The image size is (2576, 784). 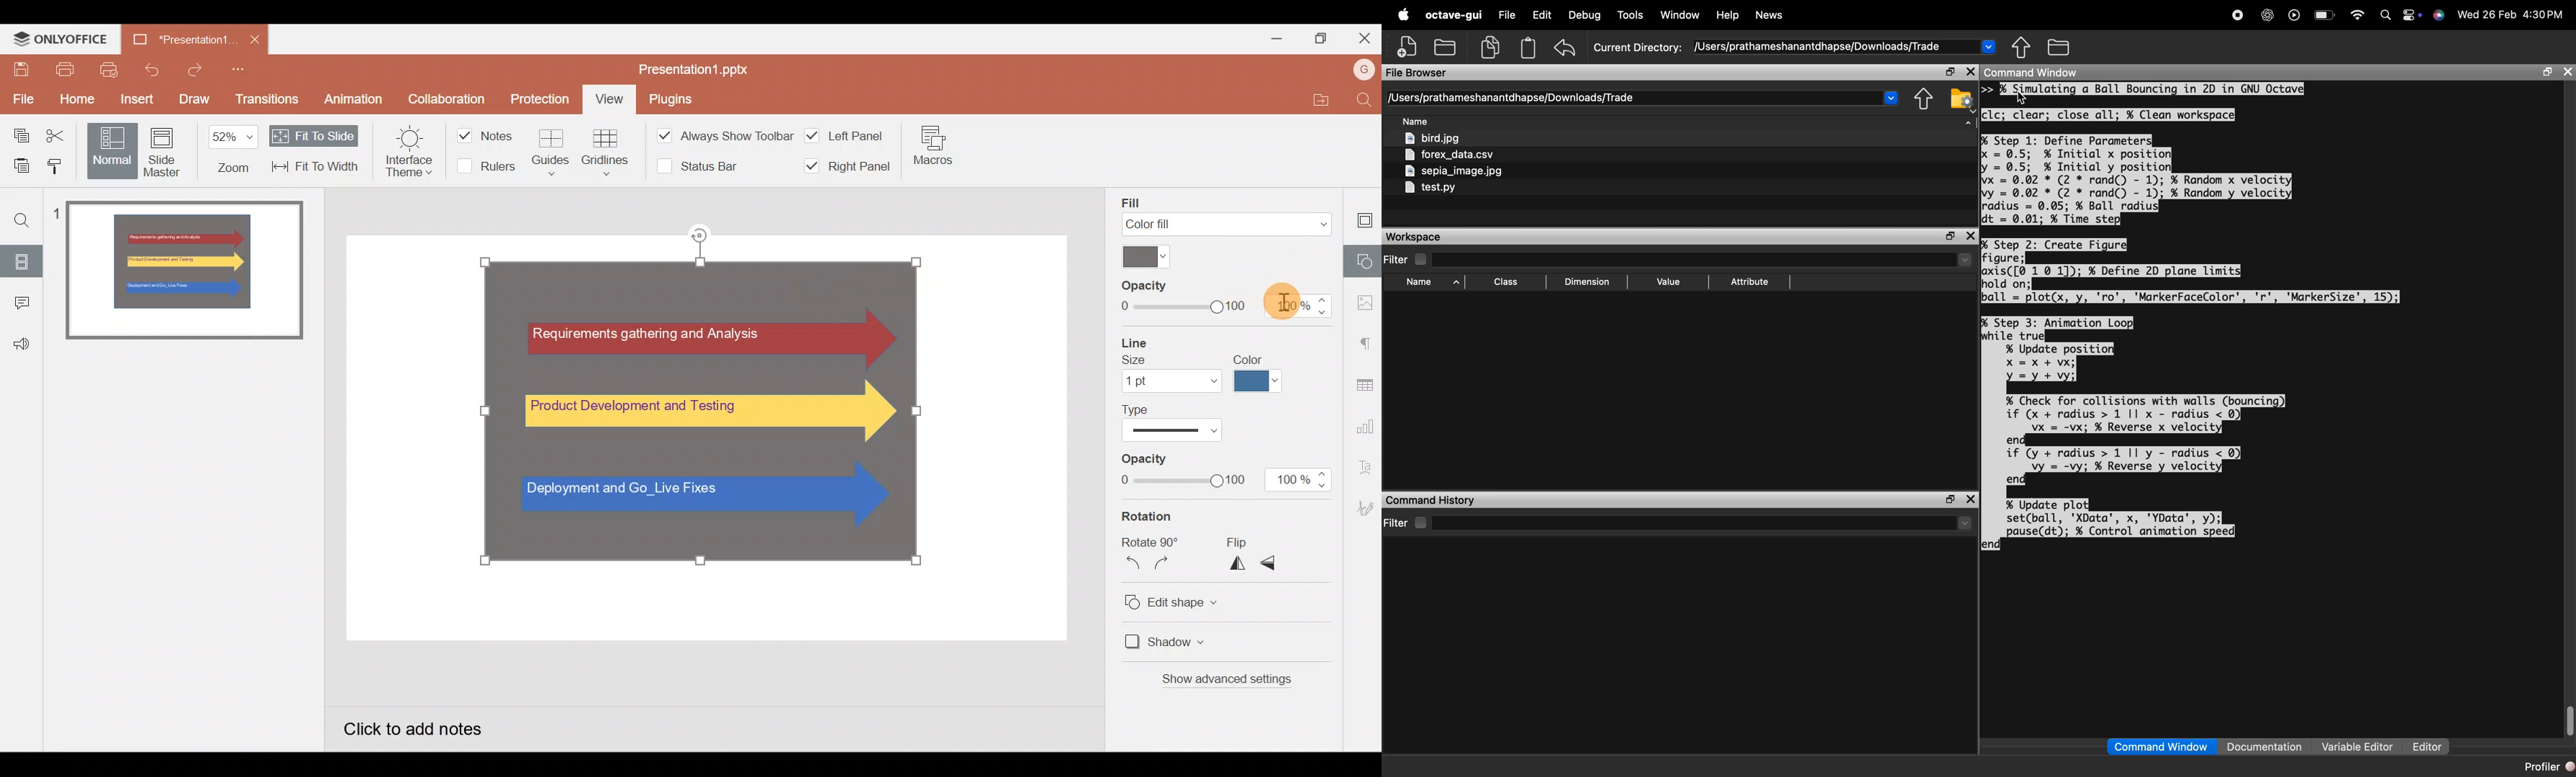 What do you see at coordinates (486, 134) in the screenshot?
I see `Notes` at bounding box center [486, 134].